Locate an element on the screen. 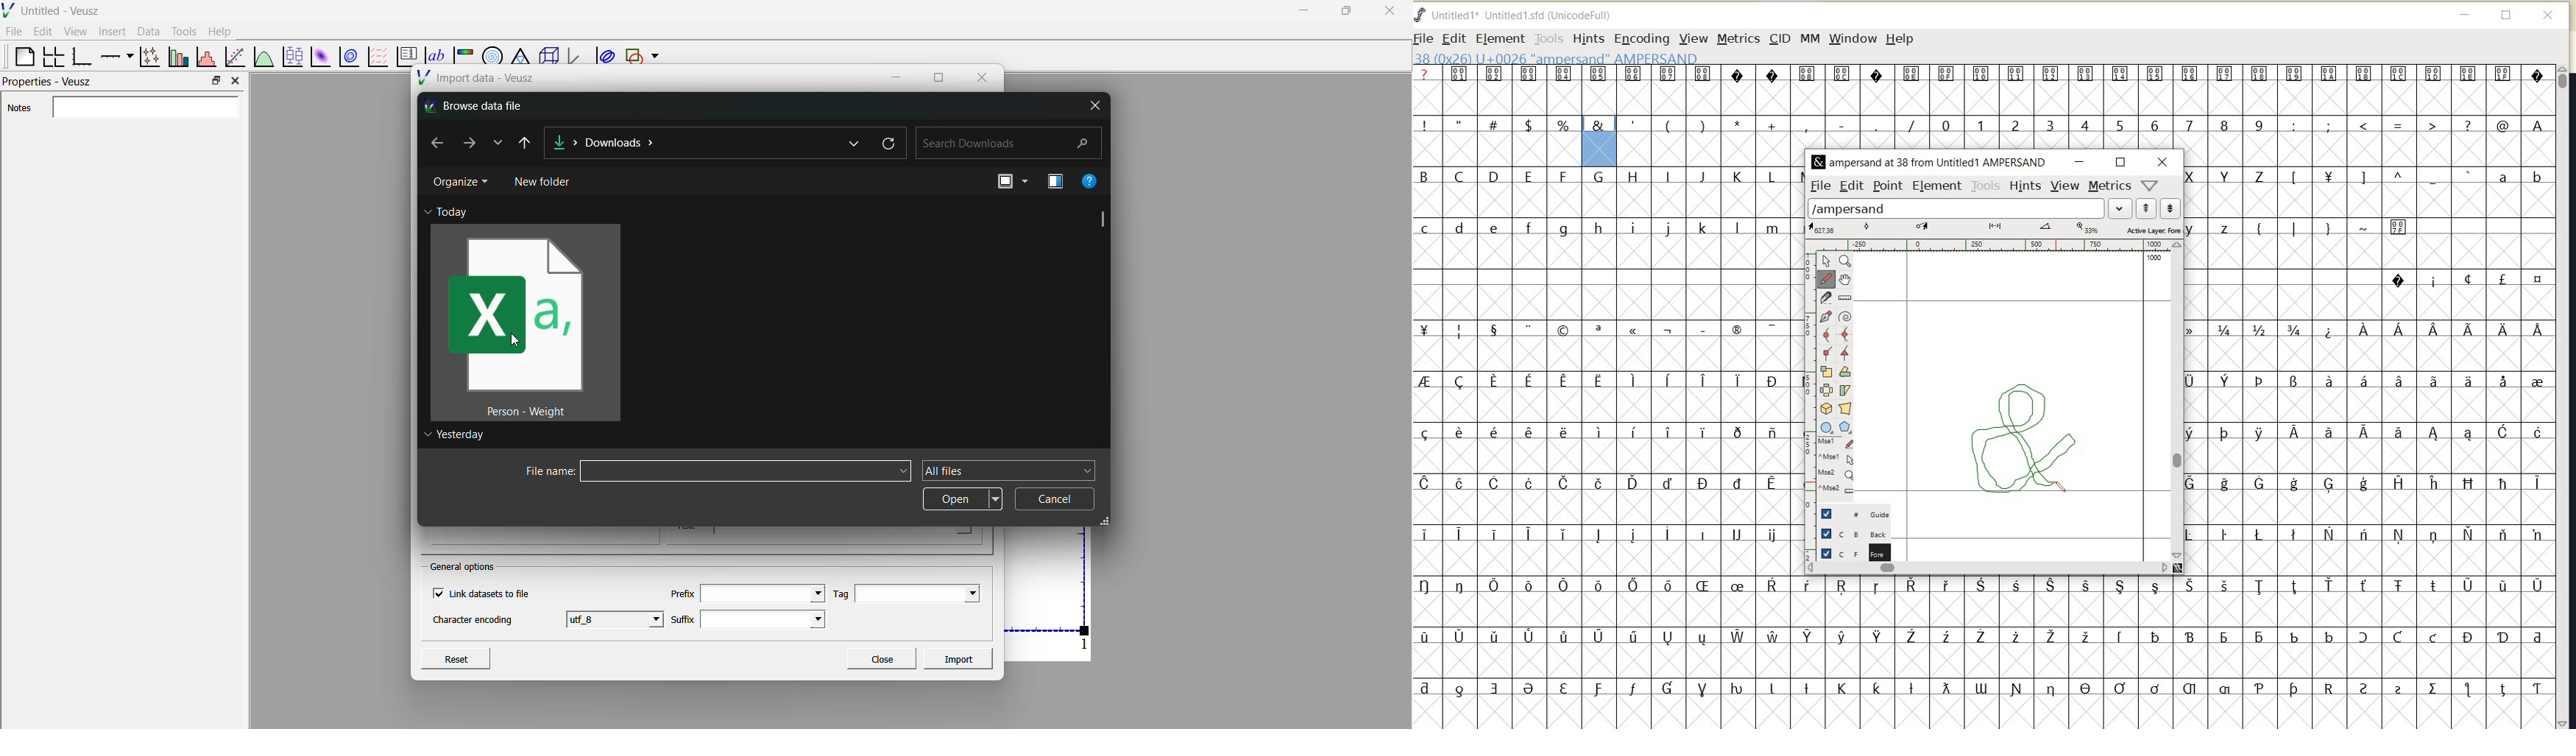  add a shape to the plot is located at coordinates (633, 57).